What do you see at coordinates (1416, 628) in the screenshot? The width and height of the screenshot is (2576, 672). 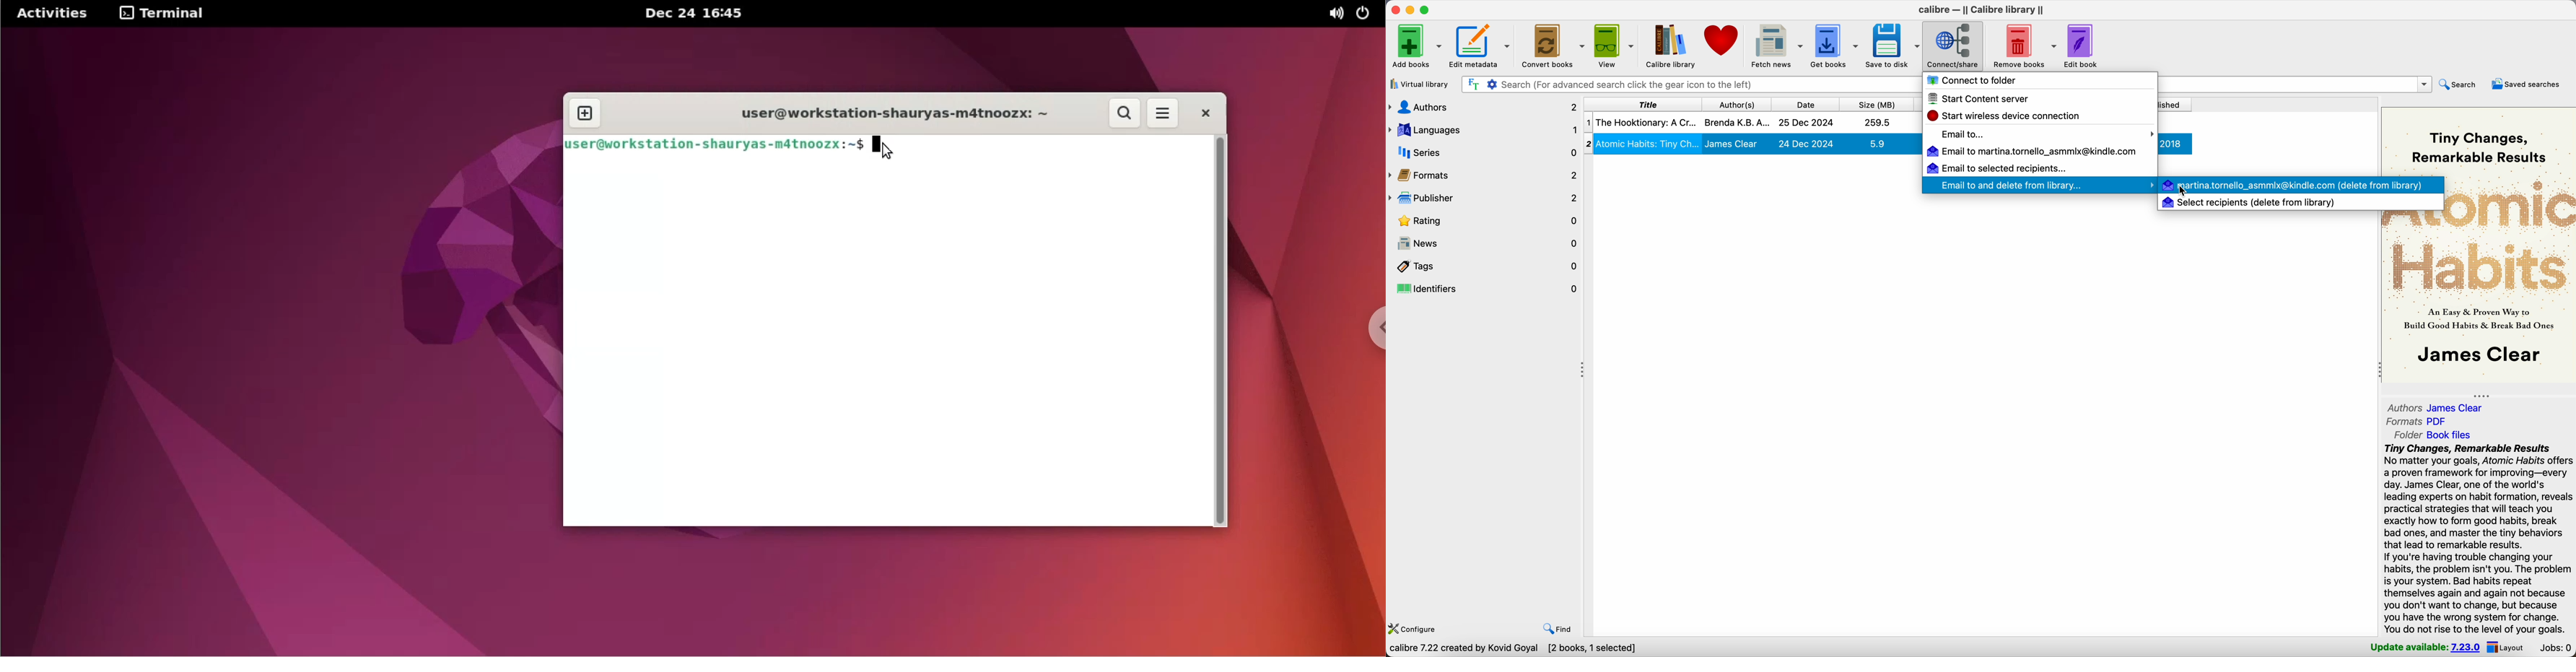 I see `configure` at bounding box center [1416, 628].